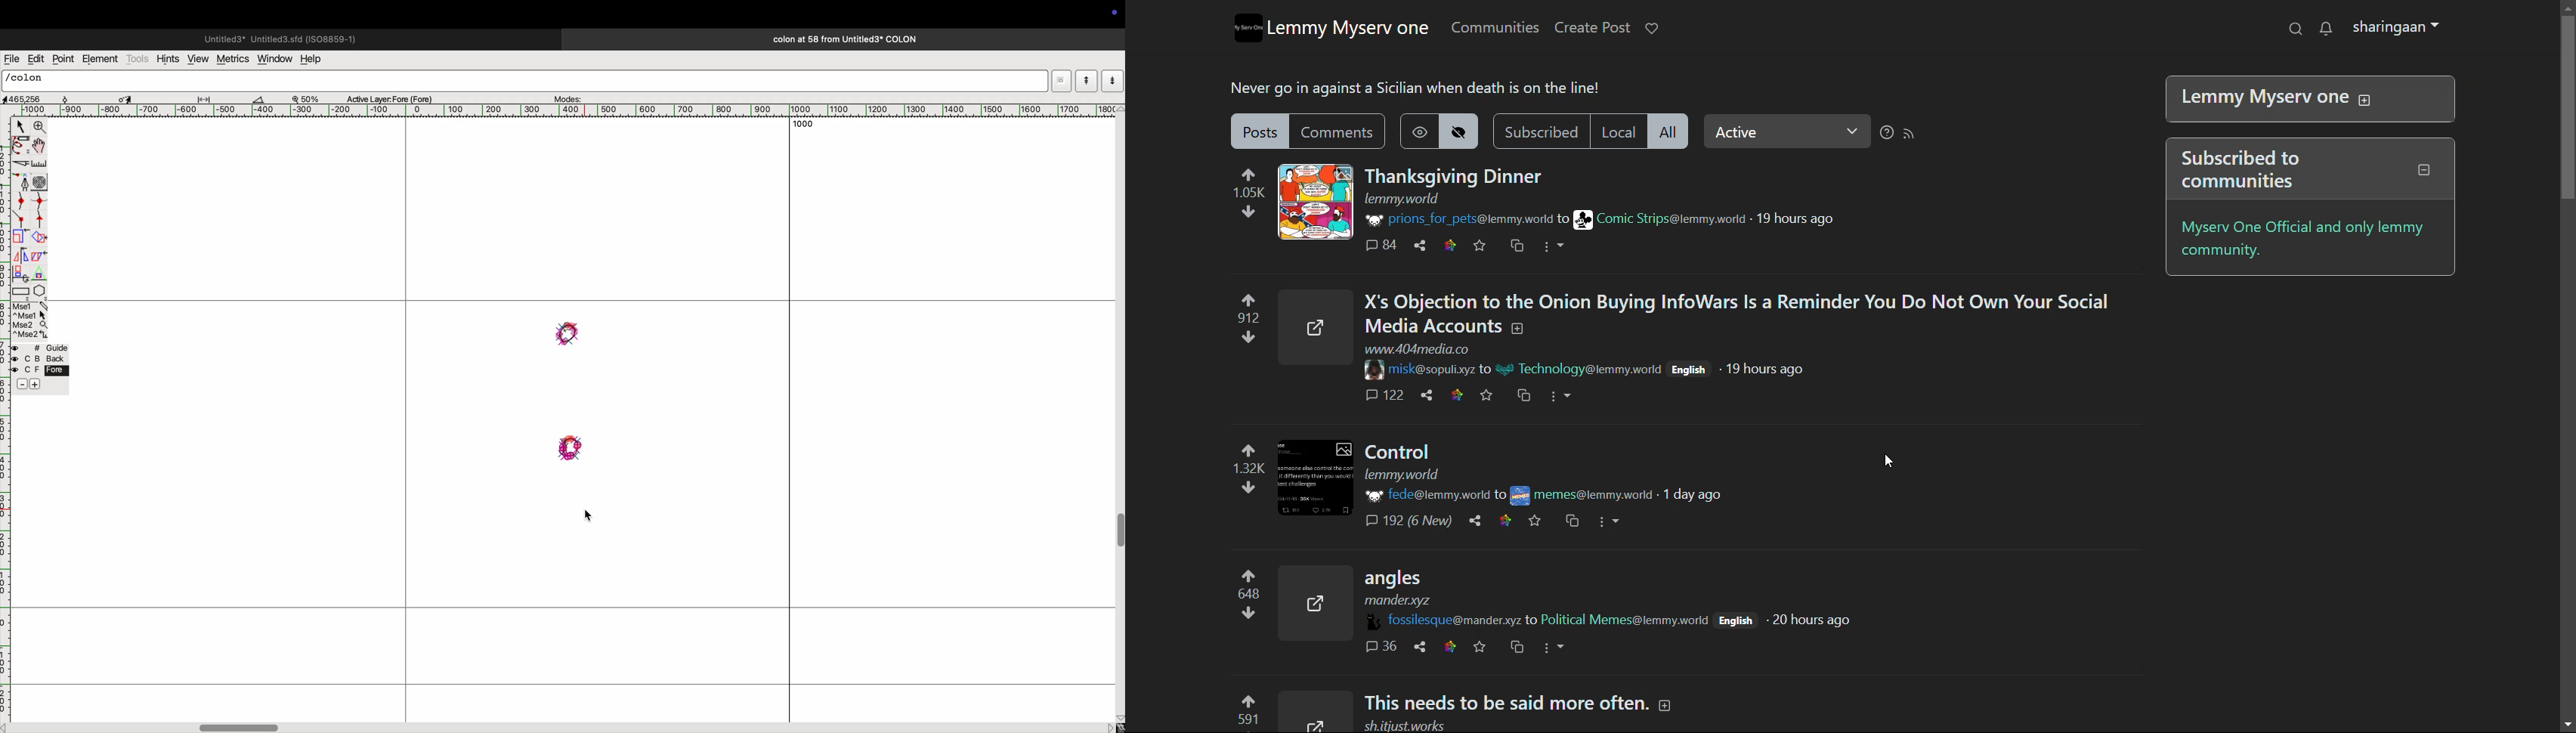 Image resolution: width=2576 pixels, height=756 pixels. What do you see at coordinates (2305, 240) in the screenshot?
I see `myserv one official and only lemmy community` at bounding box center [2305, 240].